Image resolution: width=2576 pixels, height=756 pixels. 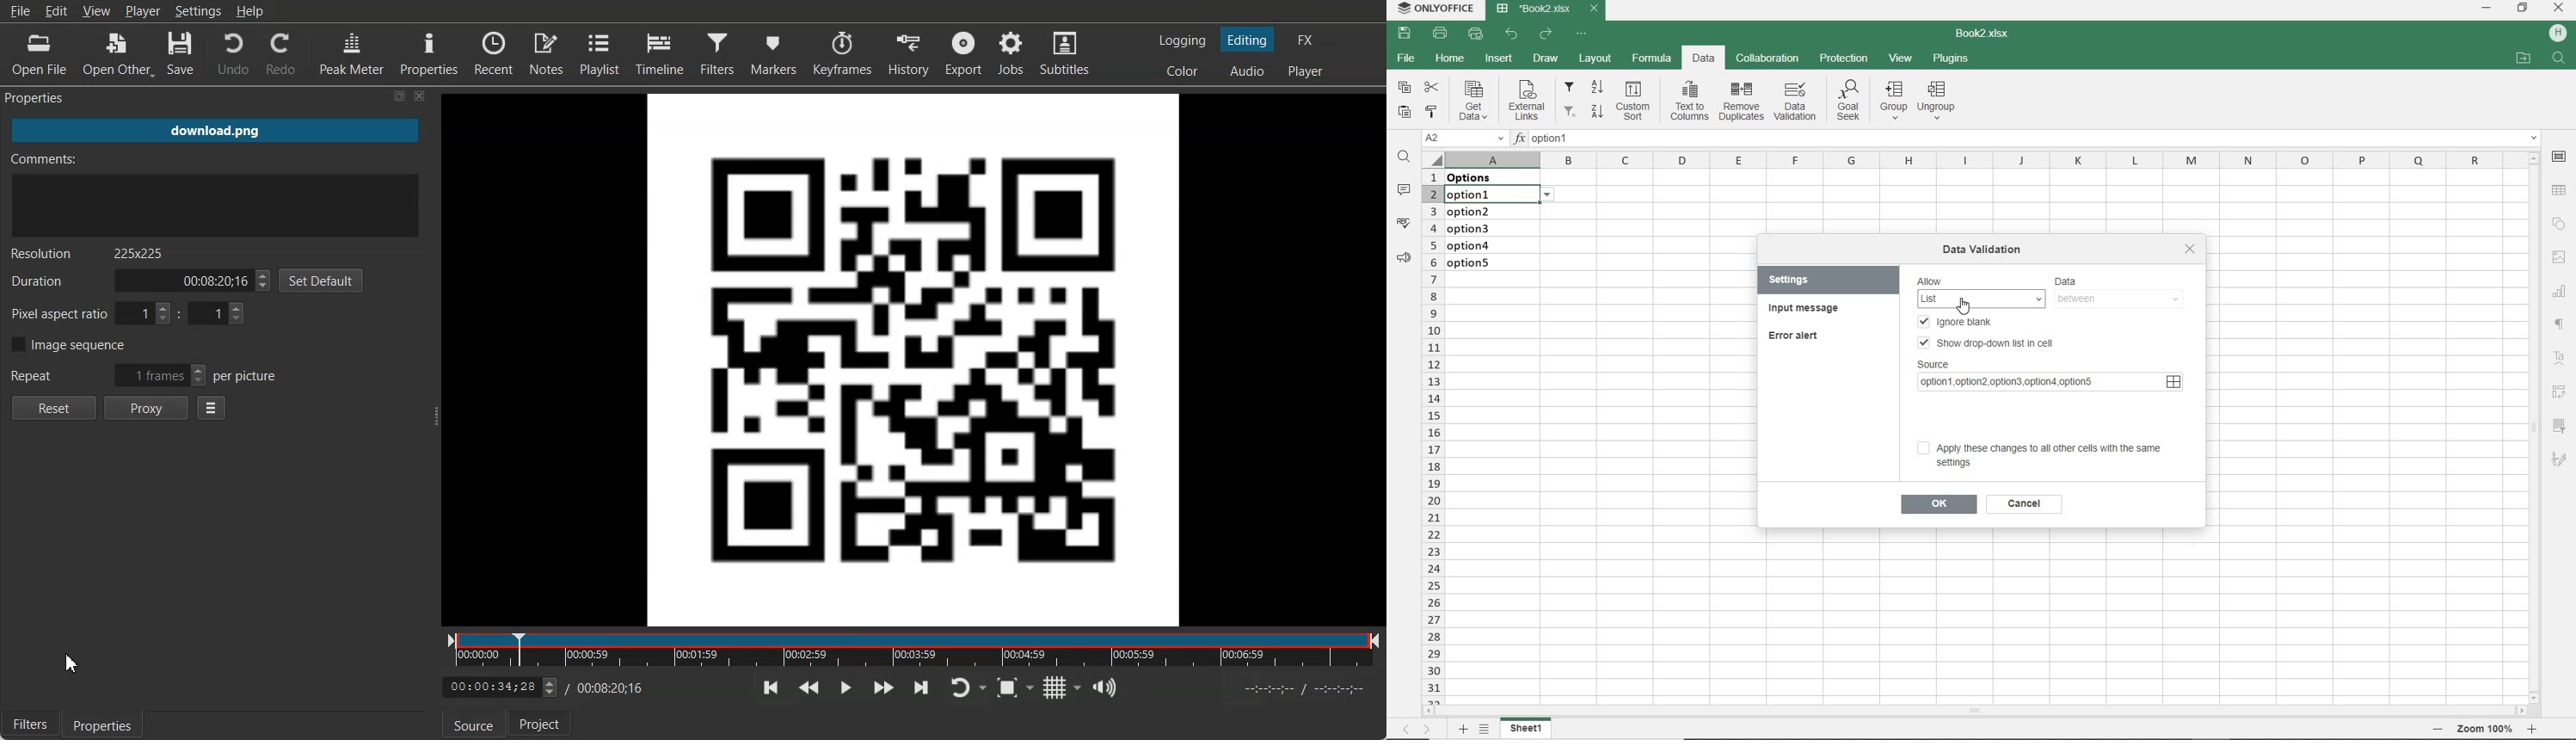 I want to click on Skip to the next point, so click(x=920, y=687).